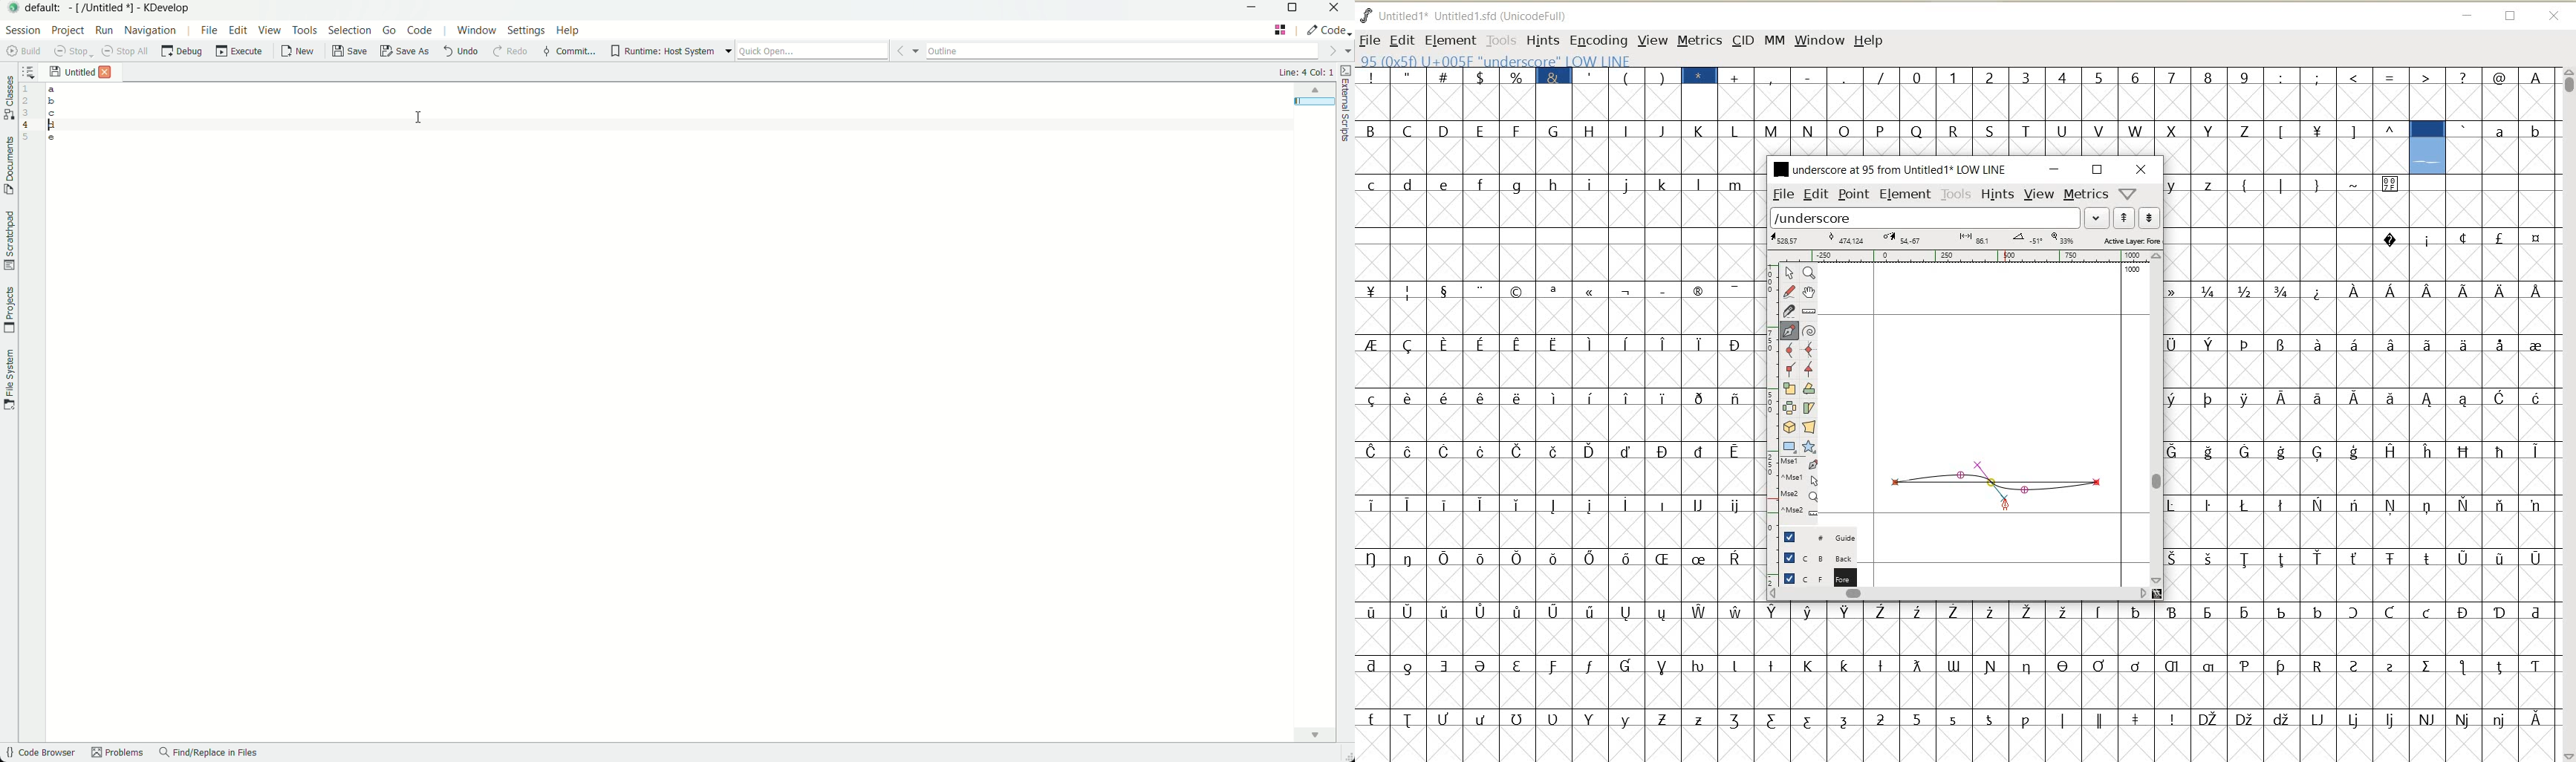  I want to click on external scripts, so click(1346, 108).